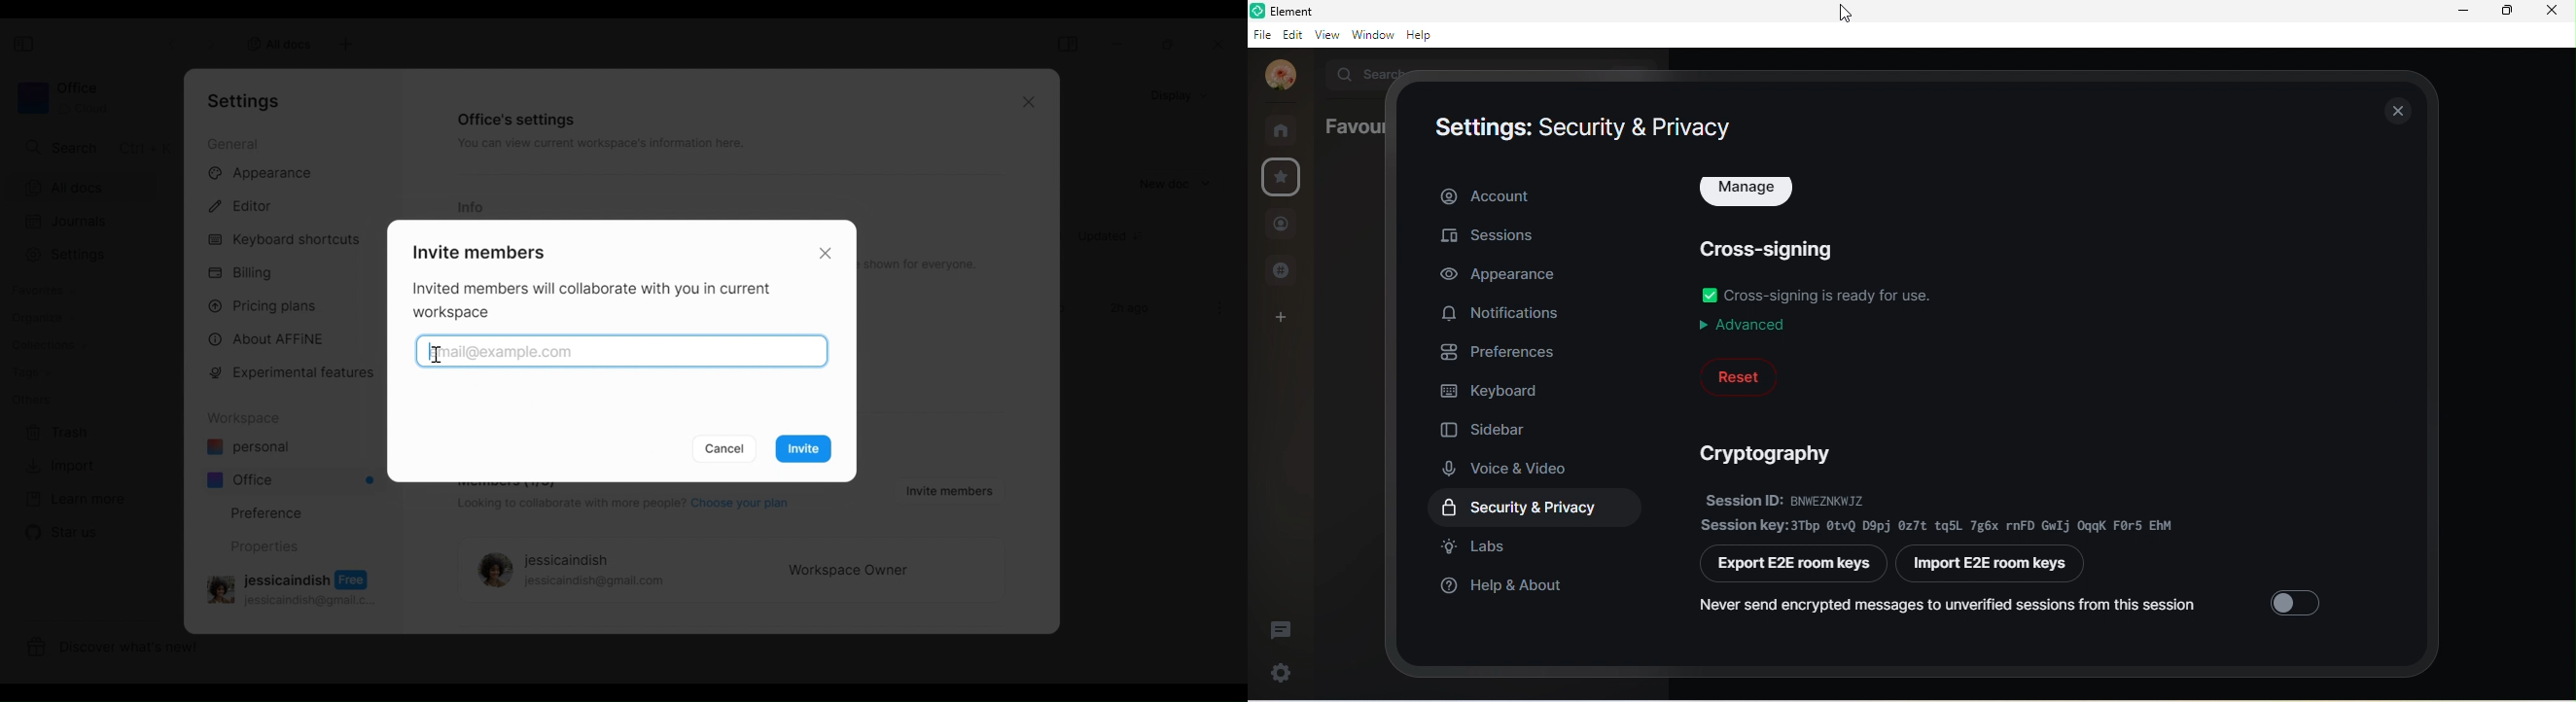 The width and height of the screenshot is (2576, 728). I want to click on preferences, so click(1503, 350).